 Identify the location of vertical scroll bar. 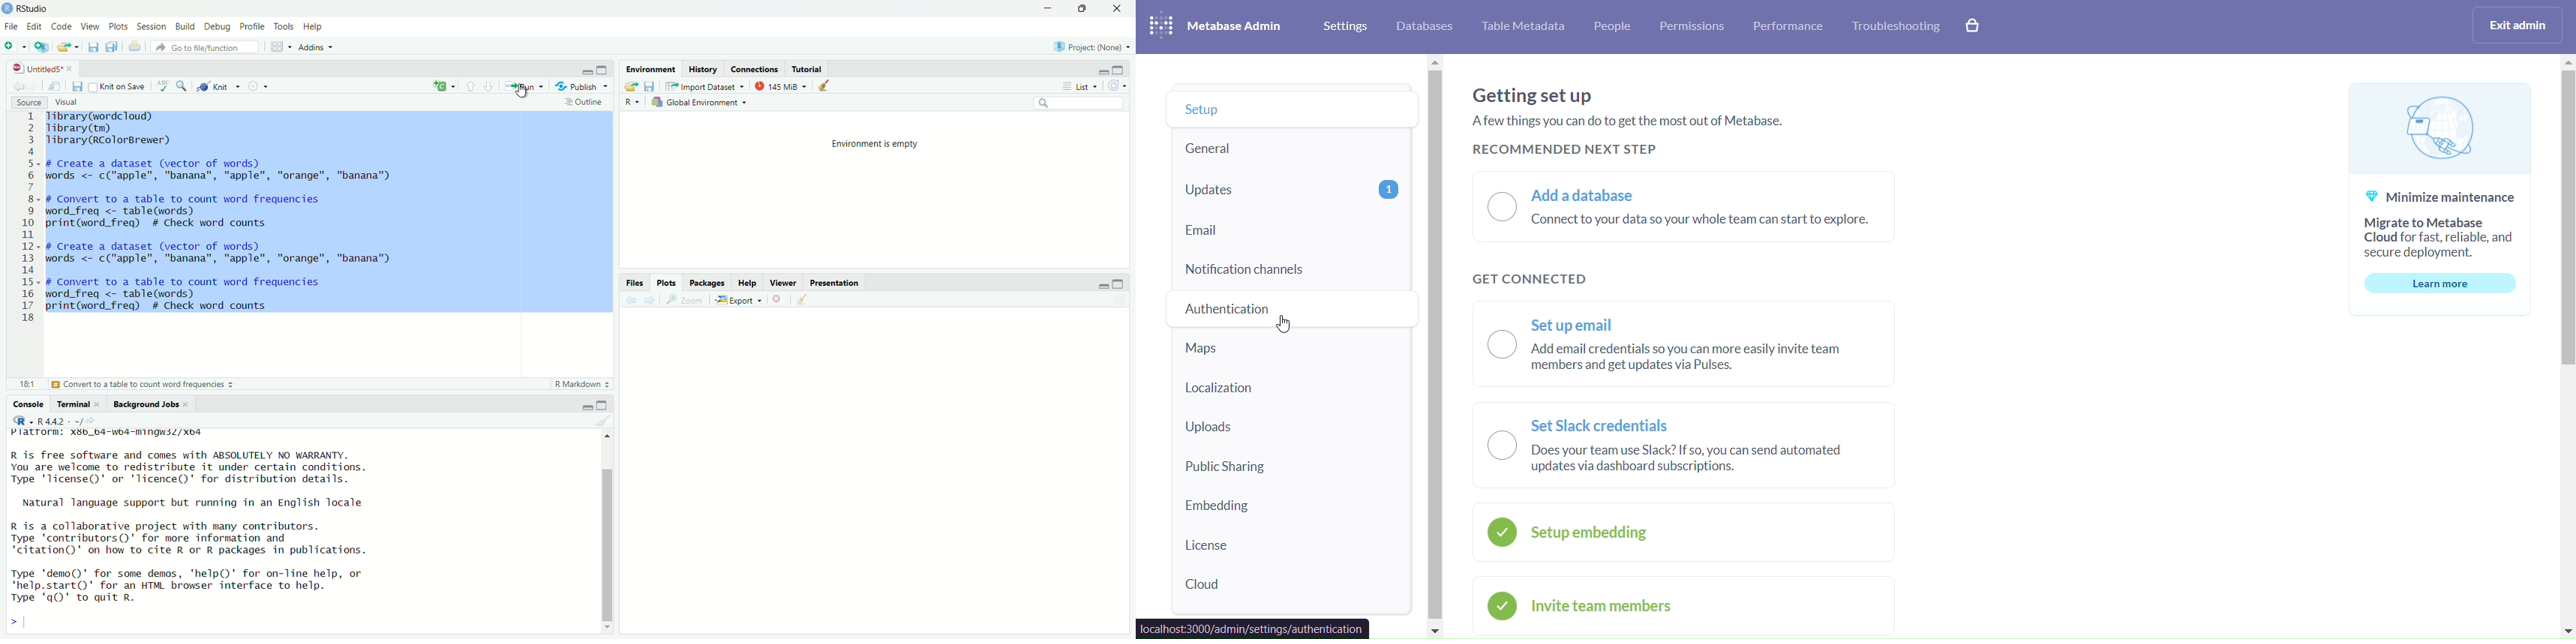
(1436, 346).